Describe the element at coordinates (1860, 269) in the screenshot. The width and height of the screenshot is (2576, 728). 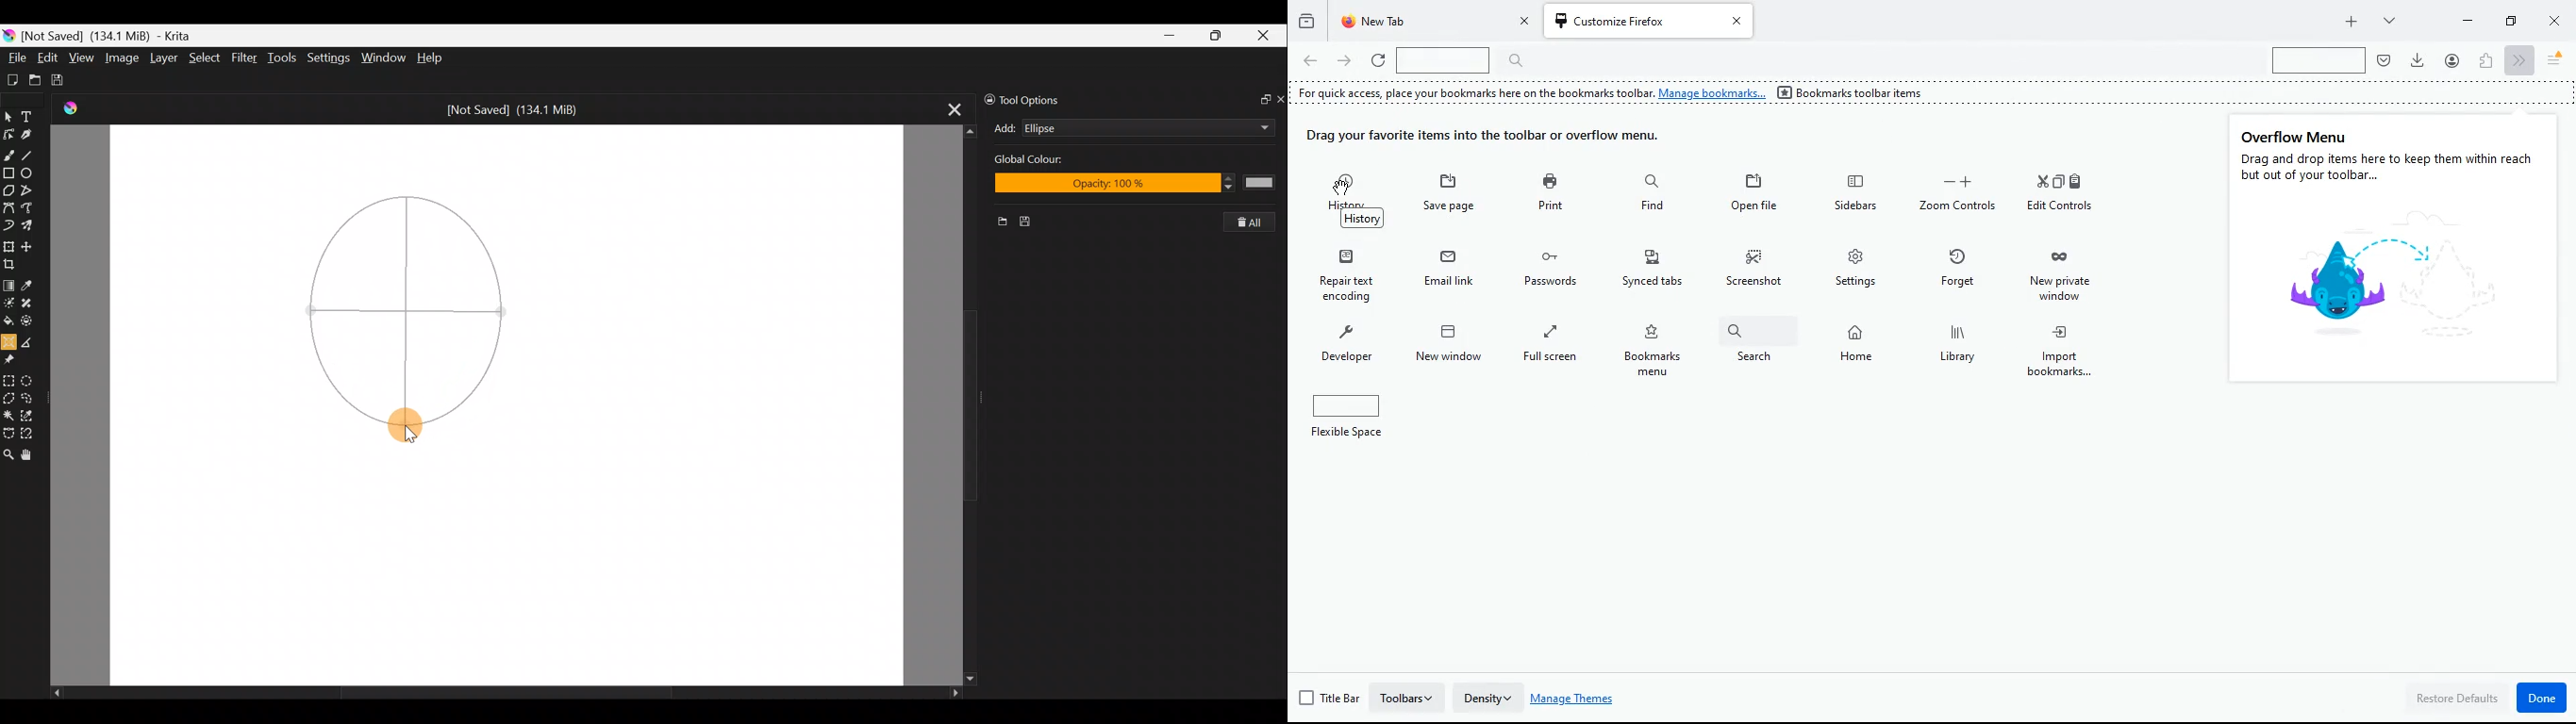
I see `settings` at that location.